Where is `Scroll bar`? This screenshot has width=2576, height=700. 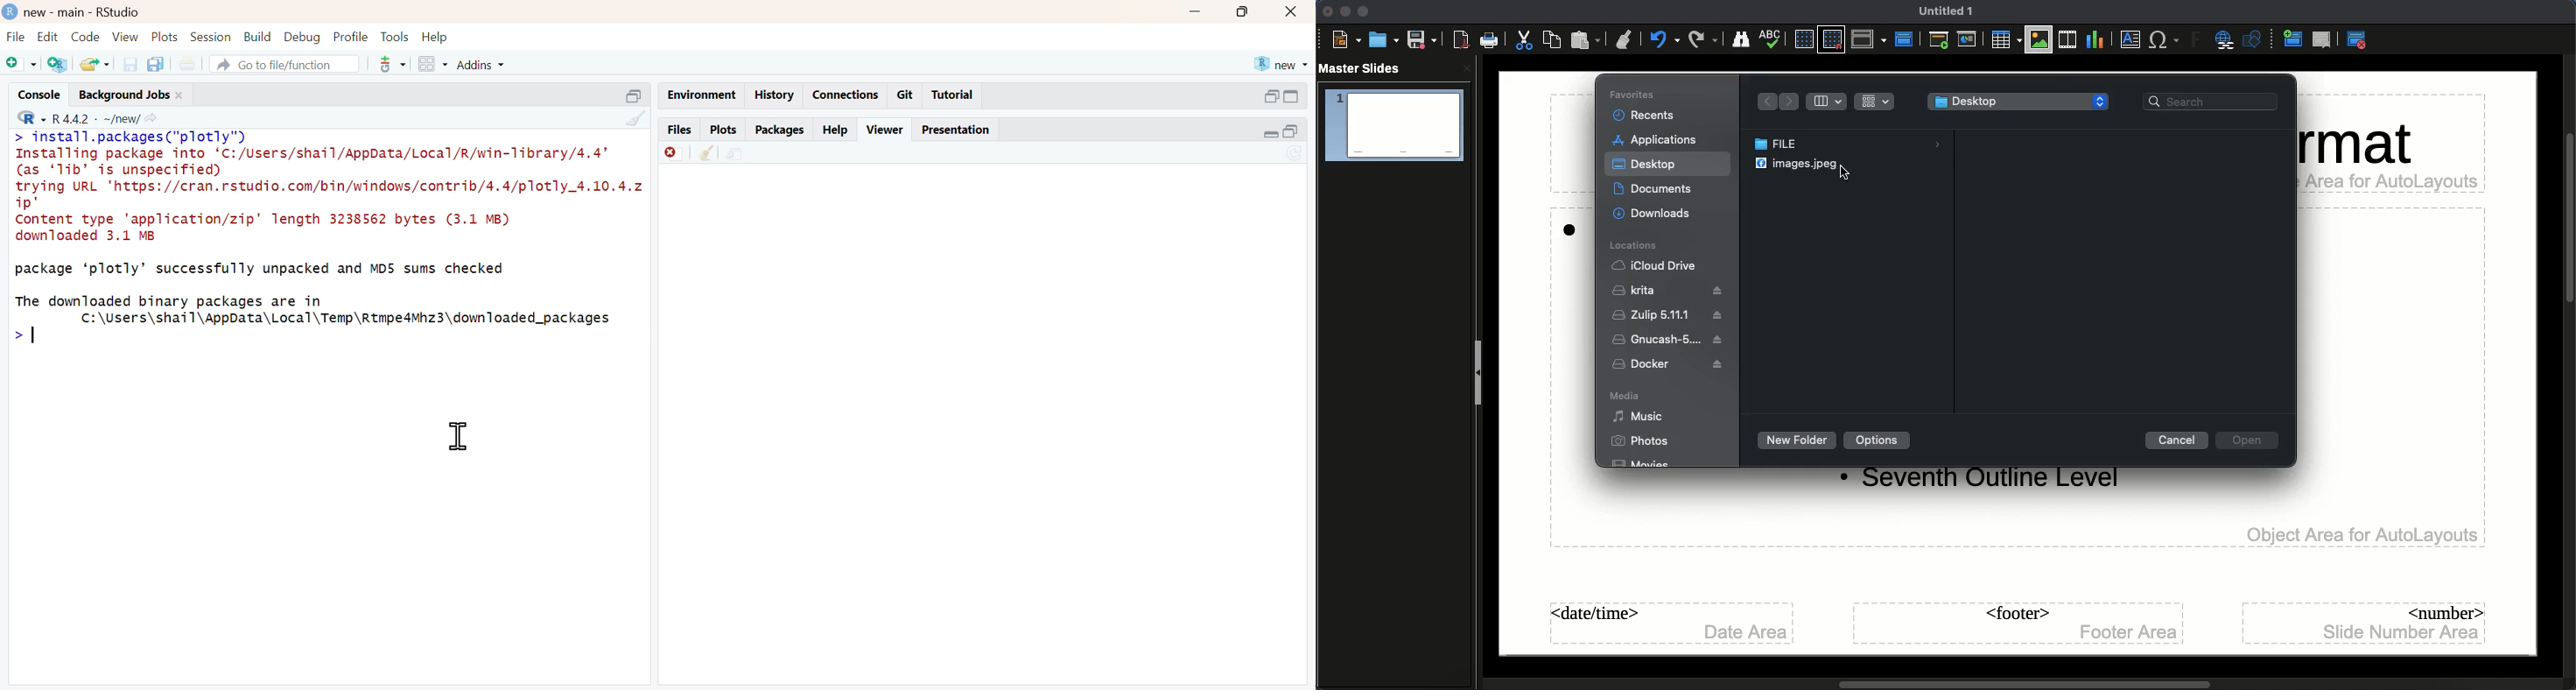
Scroll bar is located at coordinates (2025, 685).